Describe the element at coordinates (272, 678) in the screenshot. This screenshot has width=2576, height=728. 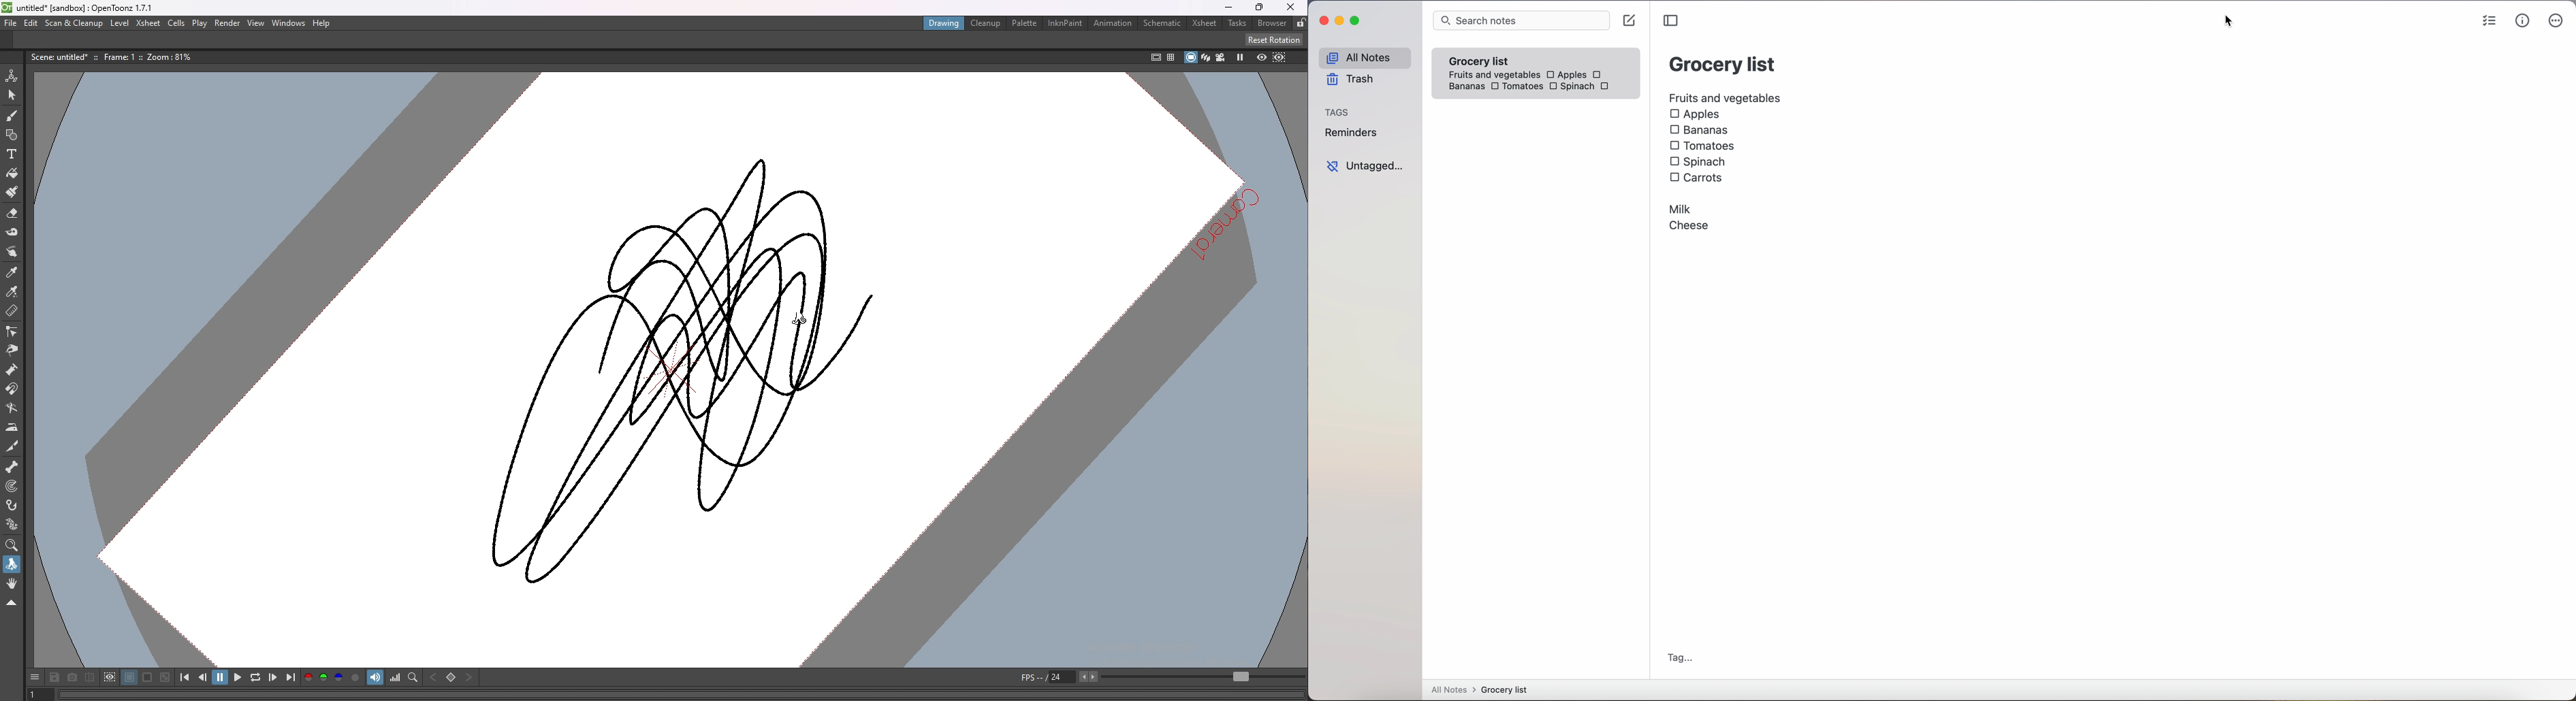
I see `next frame` at that location.